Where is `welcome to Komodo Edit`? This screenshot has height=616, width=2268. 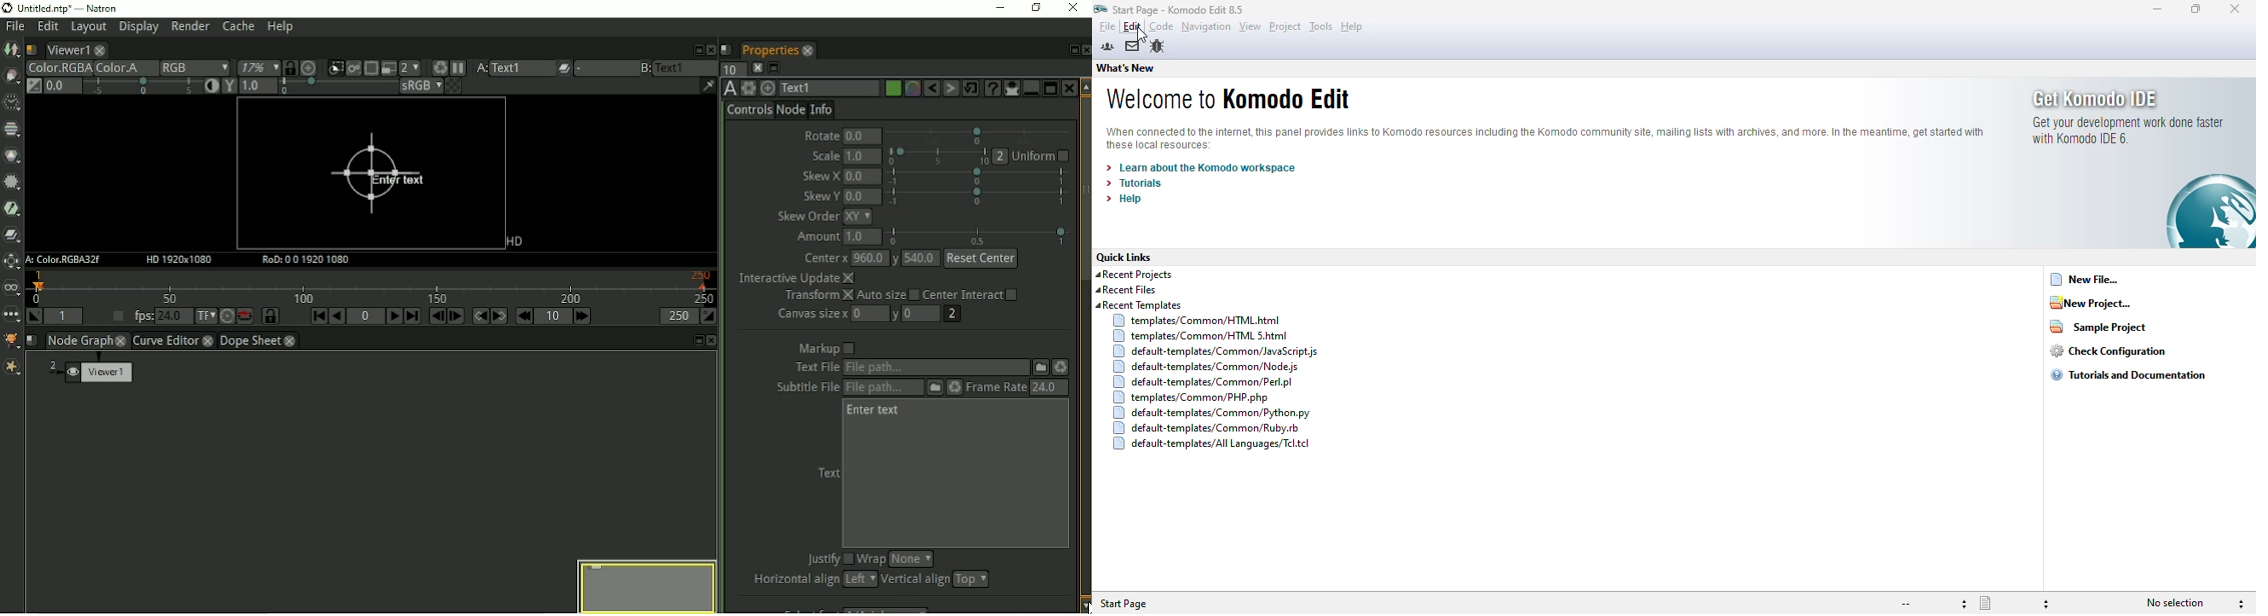
welcome to Komodo Edit is located at coordinates (1228, 97).